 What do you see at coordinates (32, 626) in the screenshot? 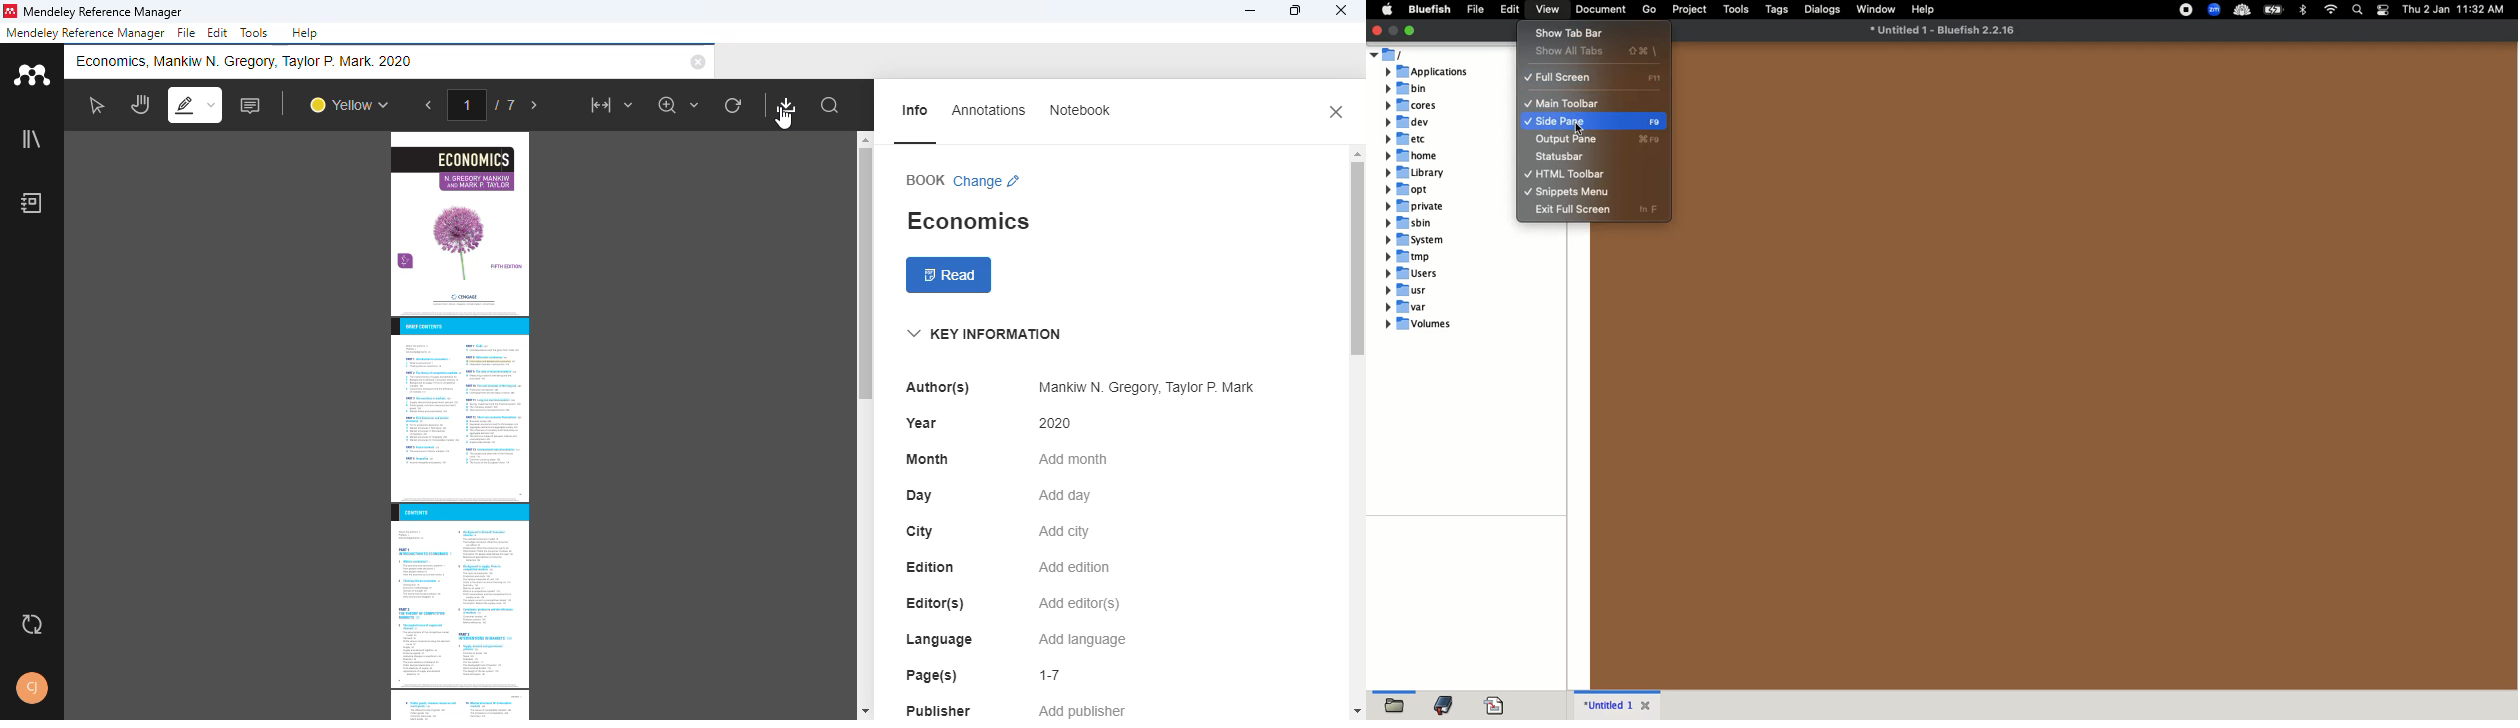
I see `sync` at bounding box center [32, 626].